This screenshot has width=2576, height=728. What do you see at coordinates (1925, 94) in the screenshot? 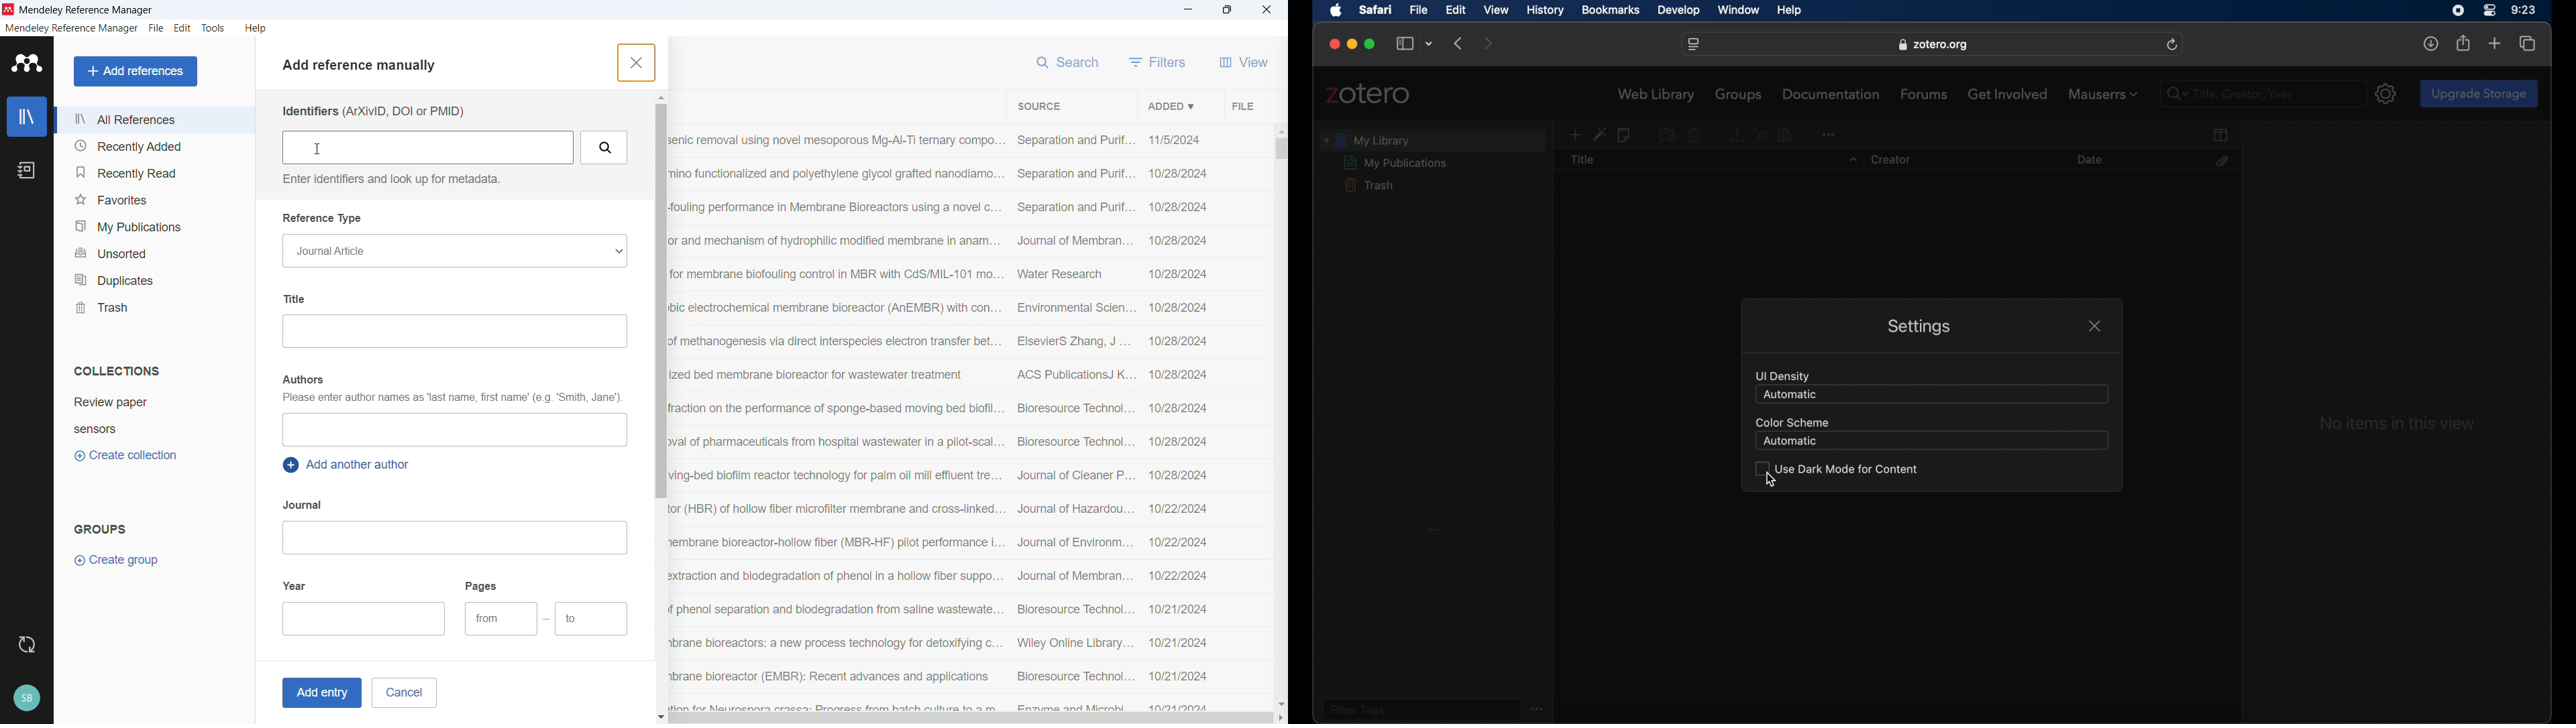
I see `forums` at bounding box center [1925, 94].